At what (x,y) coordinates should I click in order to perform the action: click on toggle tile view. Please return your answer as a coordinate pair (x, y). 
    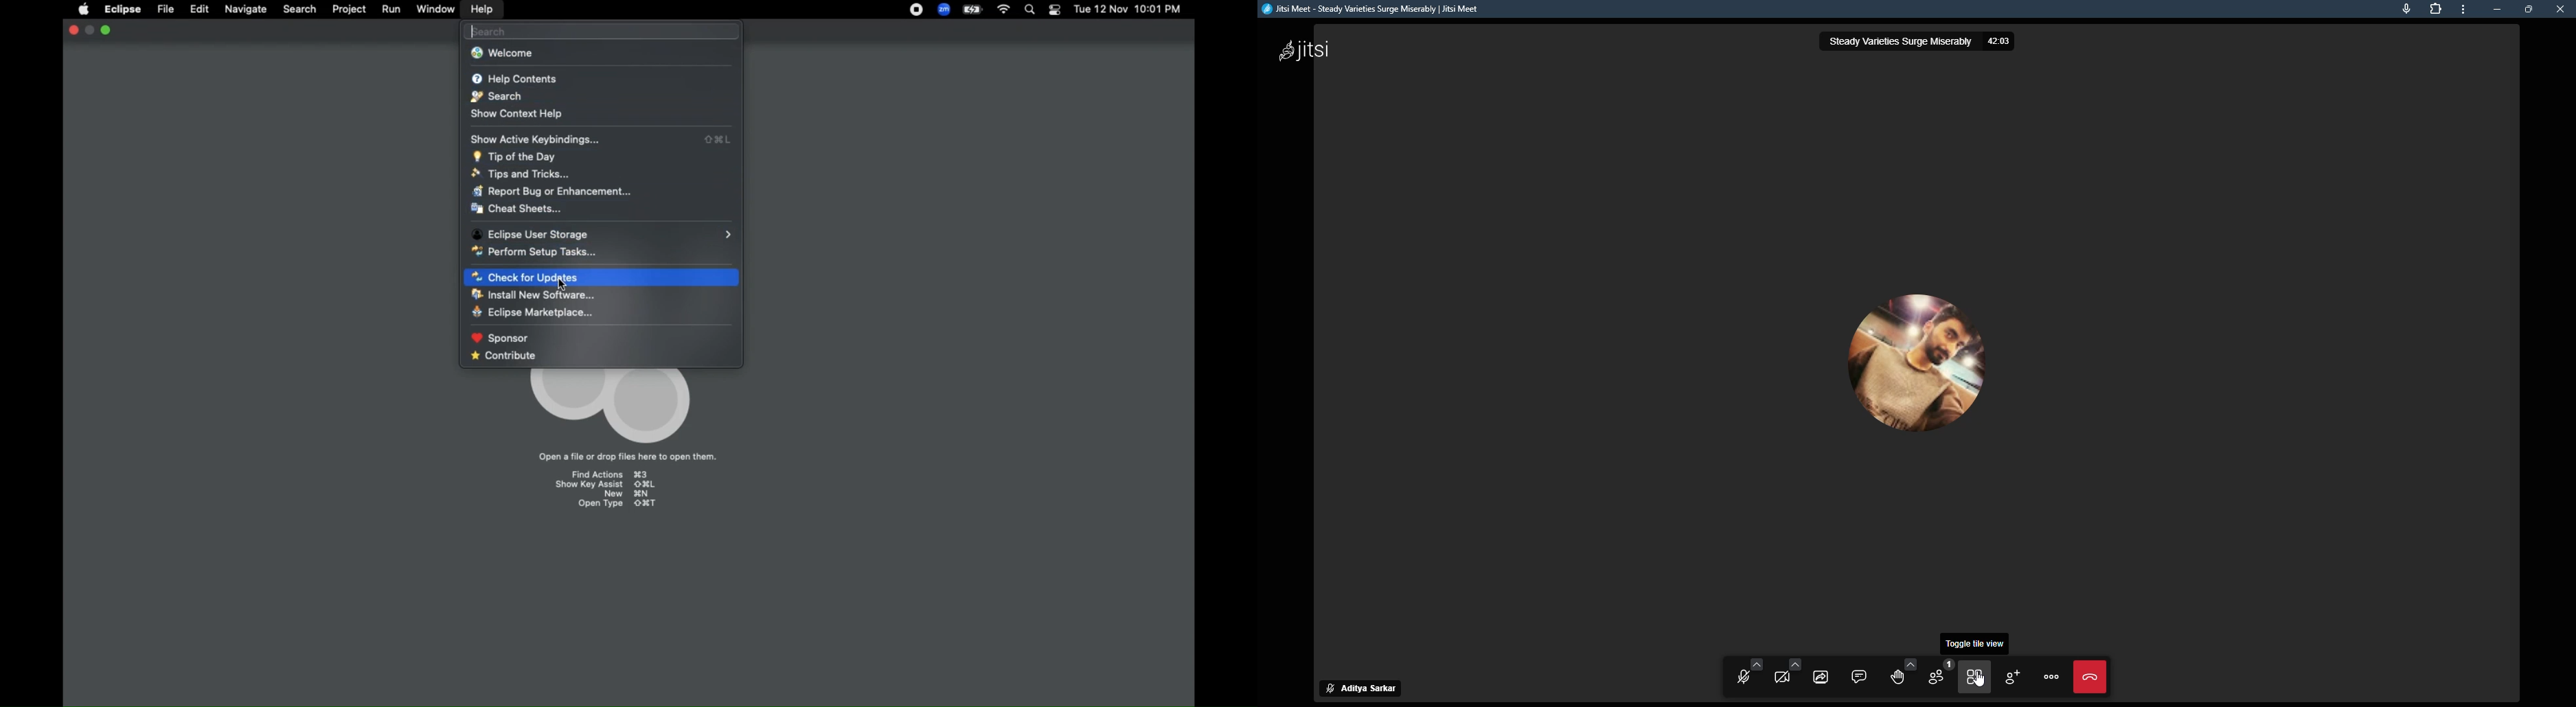
    Looking at the image, I should click on (1977, 645).